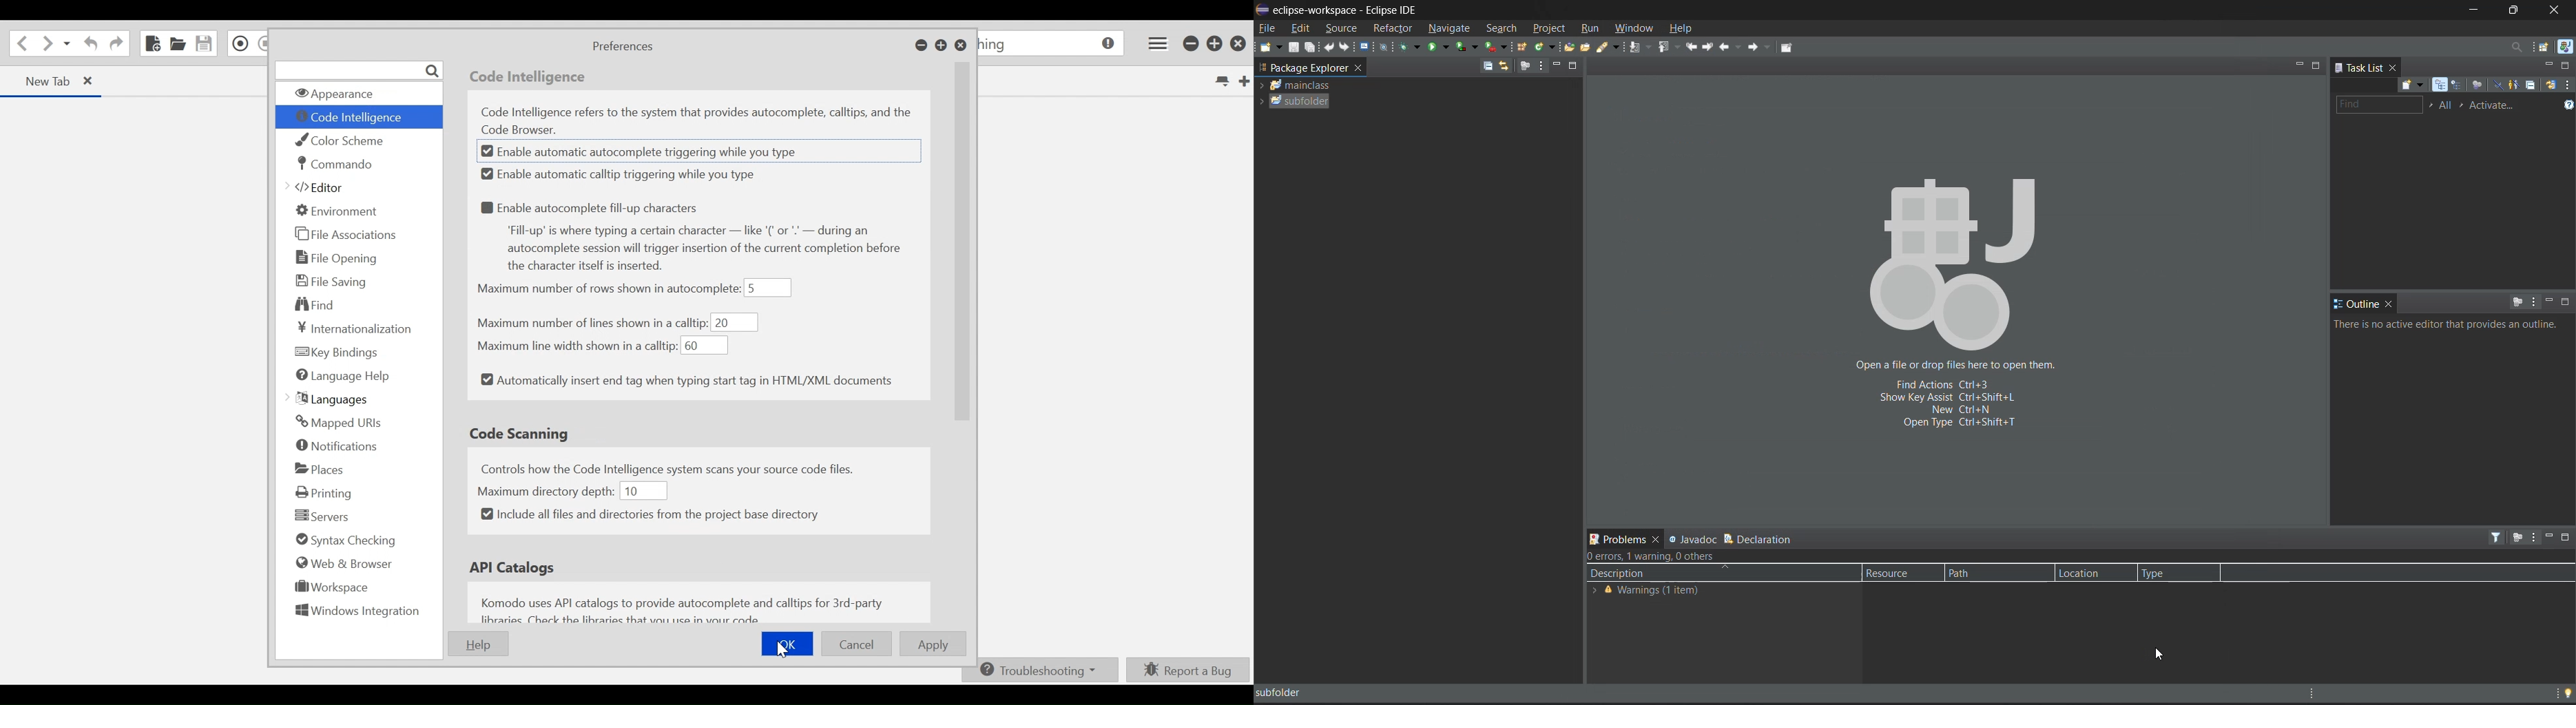 The image size is (2576, 728). What do you see at coordinates (2379, 105) in the screenshot?
I see `find` at bounding box center [2379, 105].